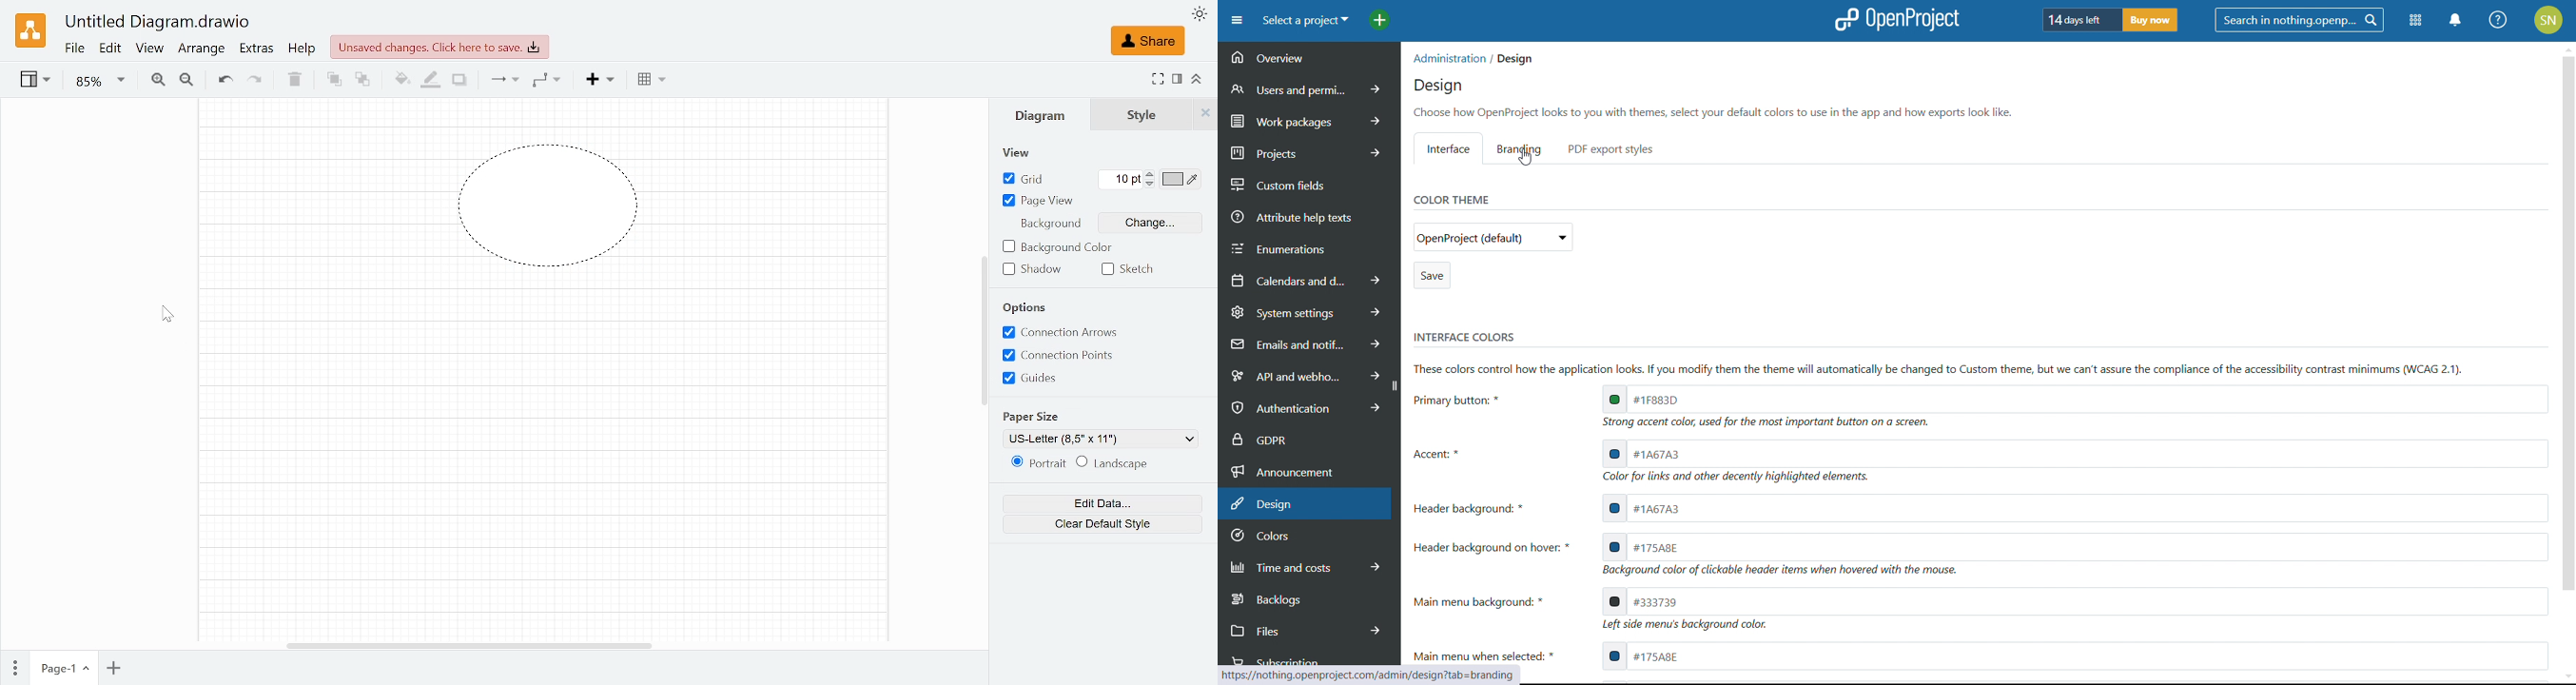  What do you see at coordinates (549, 205) in the screenshot?
I see `Dashed line style added` at bounding box center [549, 205].